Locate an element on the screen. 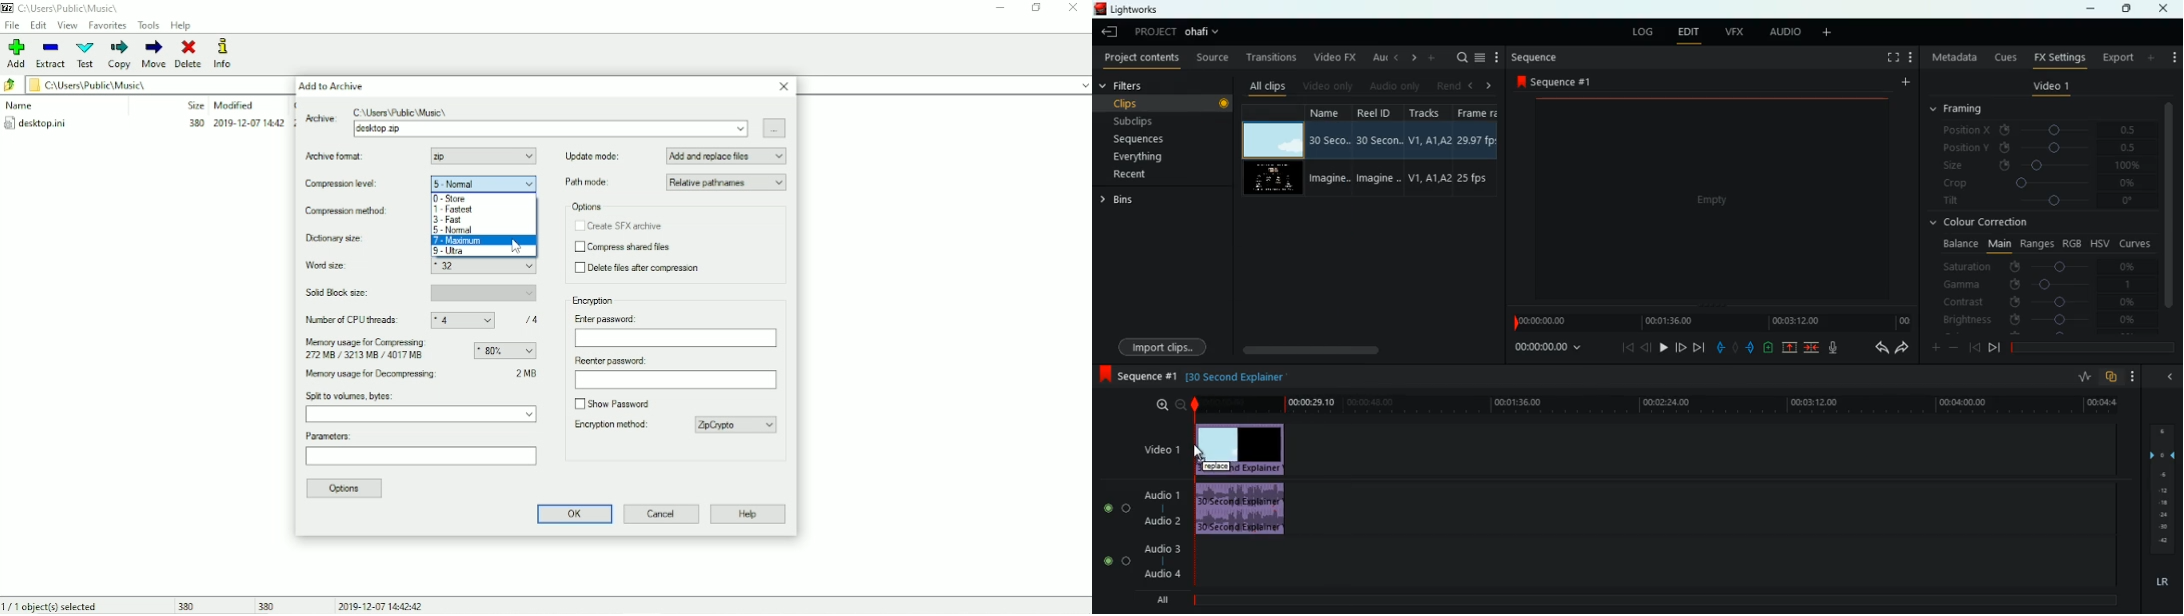  audio is located at coordinates (1783, 32).